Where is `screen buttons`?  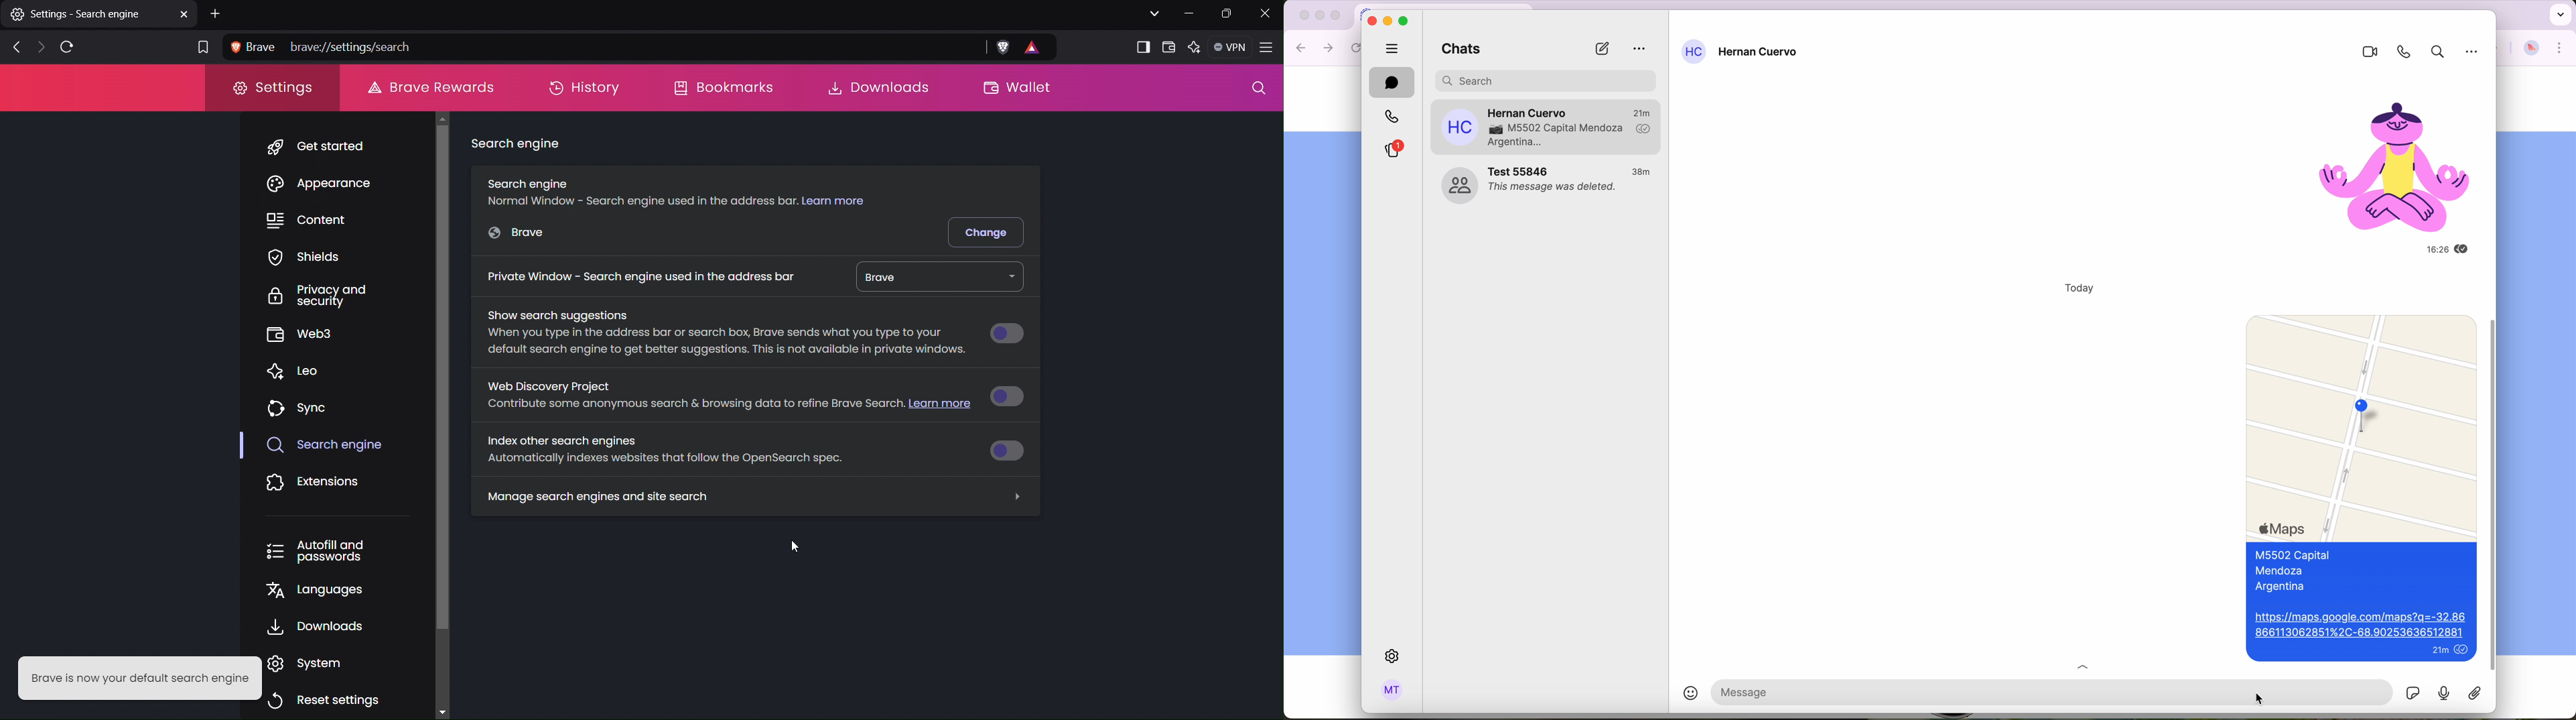 screen buttons is located at coordinates (1389, 20).